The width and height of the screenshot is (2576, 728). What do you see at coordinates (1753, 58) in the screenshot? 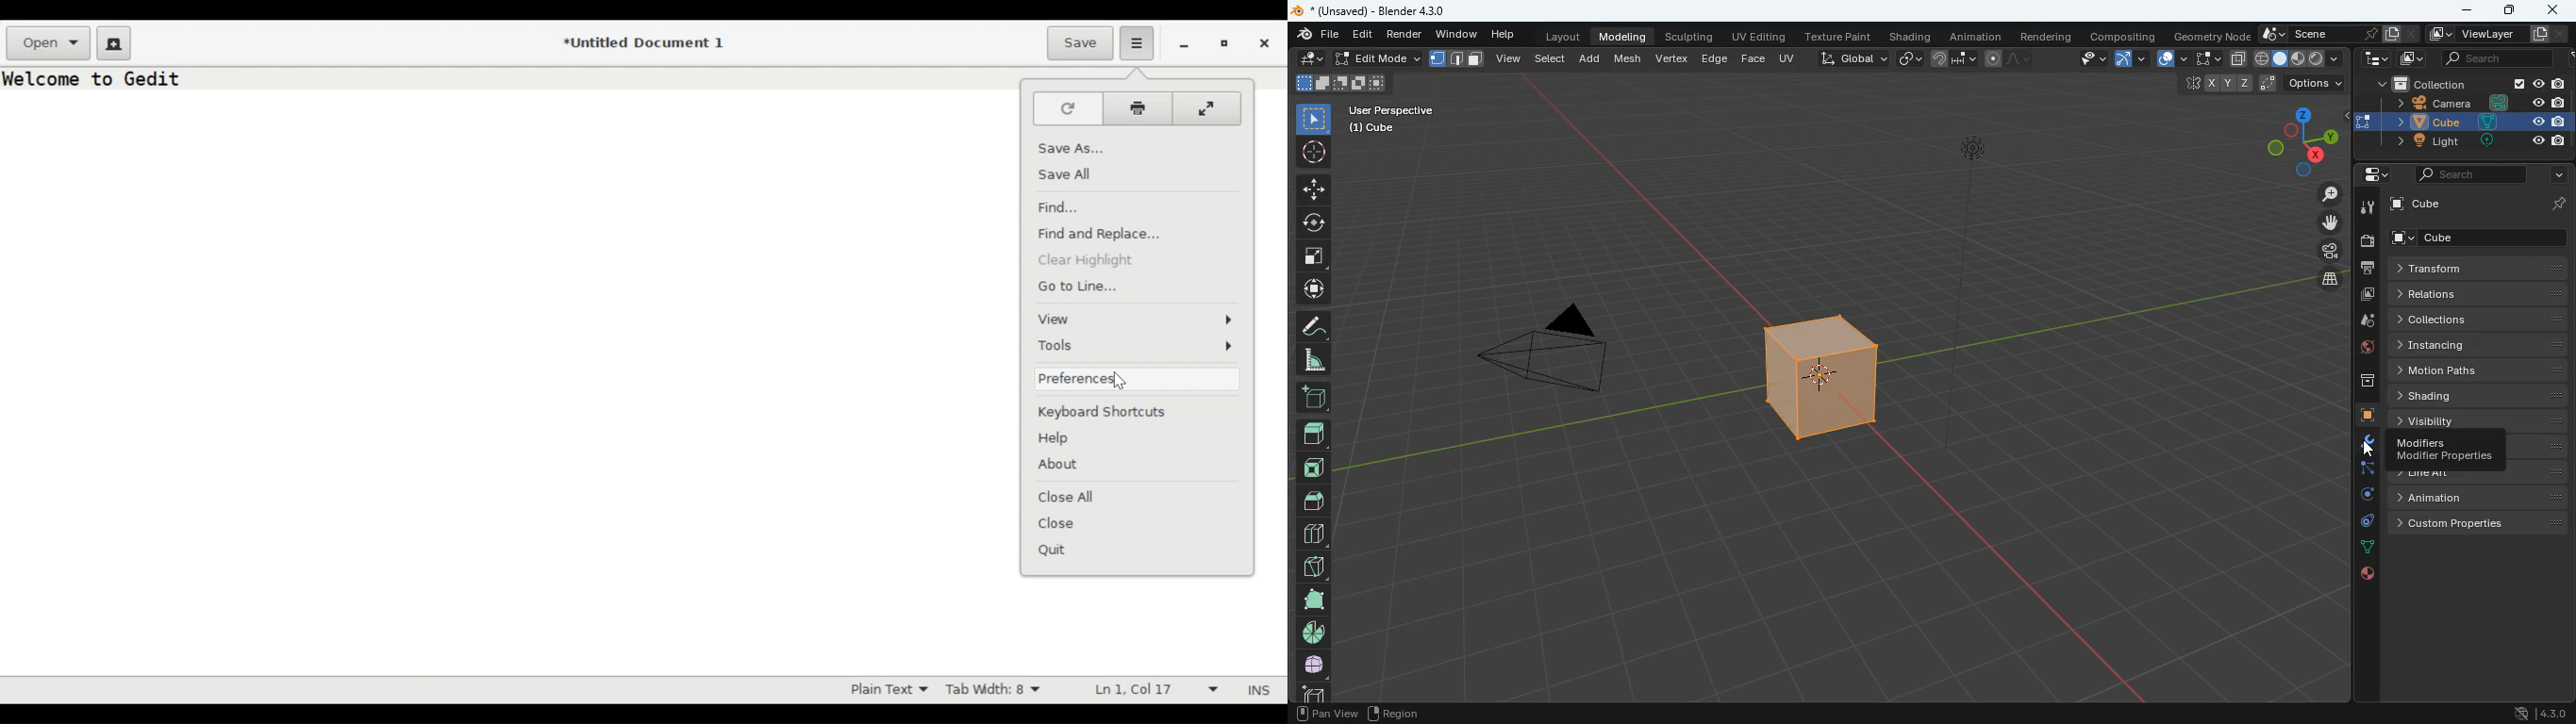
I see `face` at bounding box center [1753, 58].